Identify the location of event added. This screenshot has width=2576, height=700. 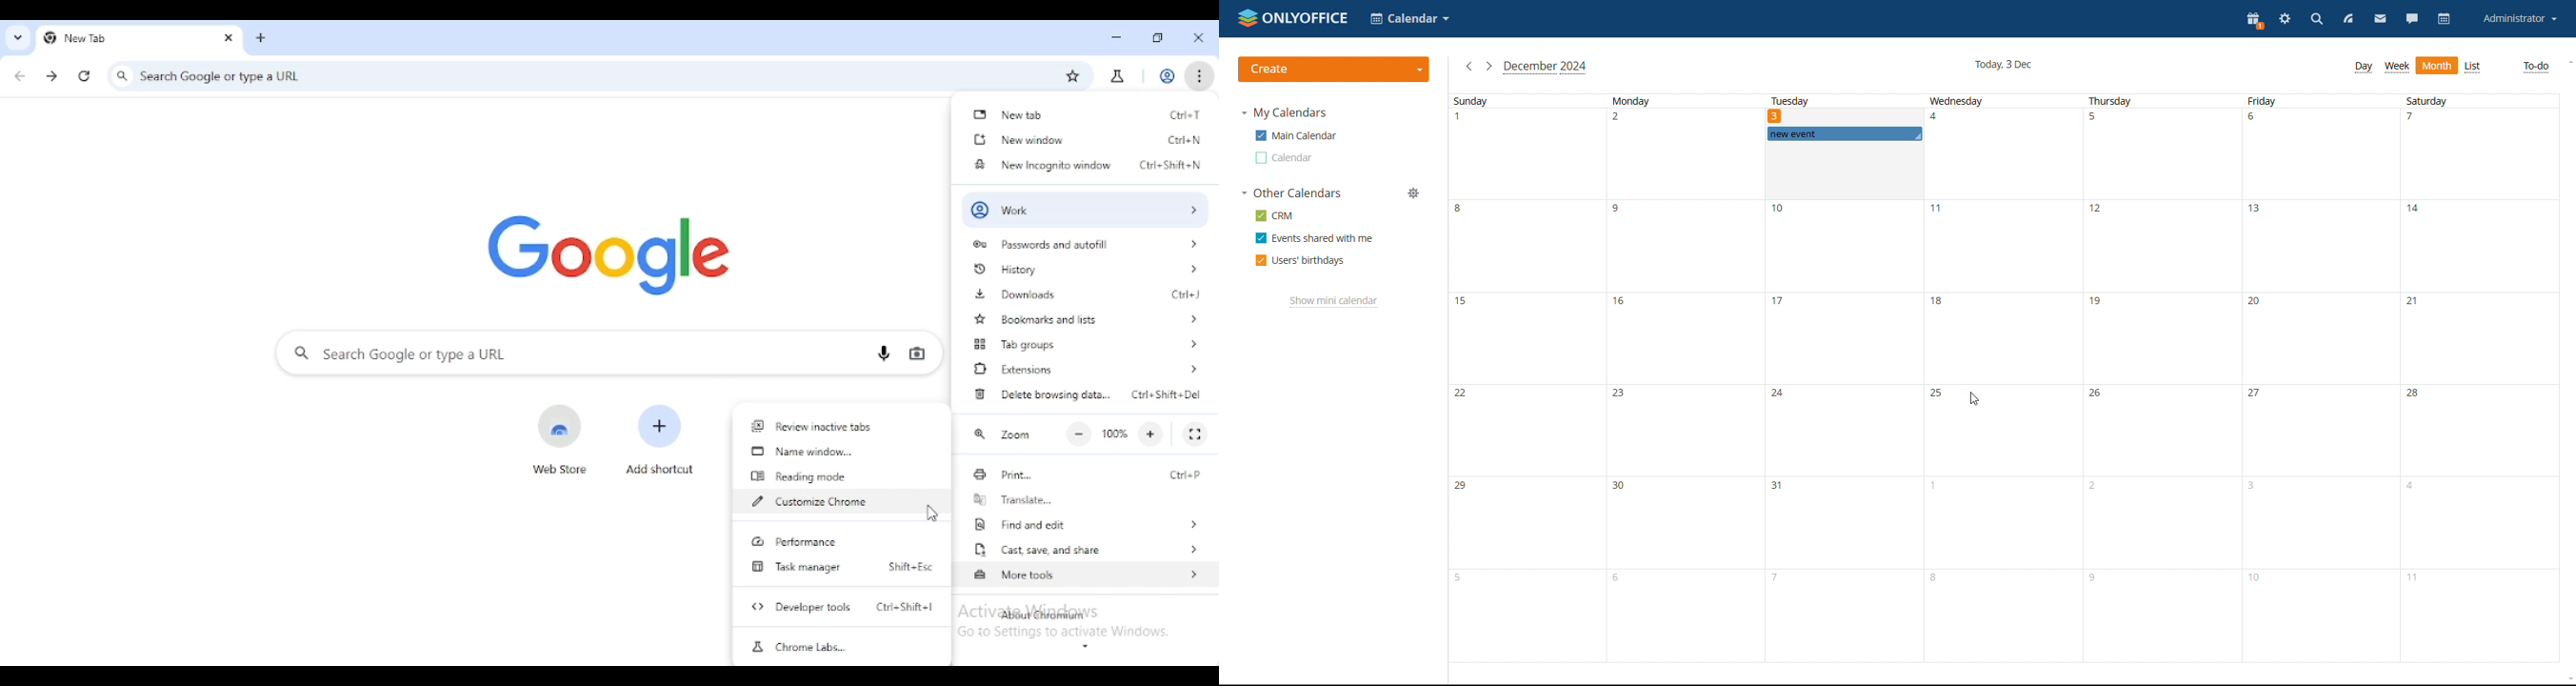
(1842, 134).